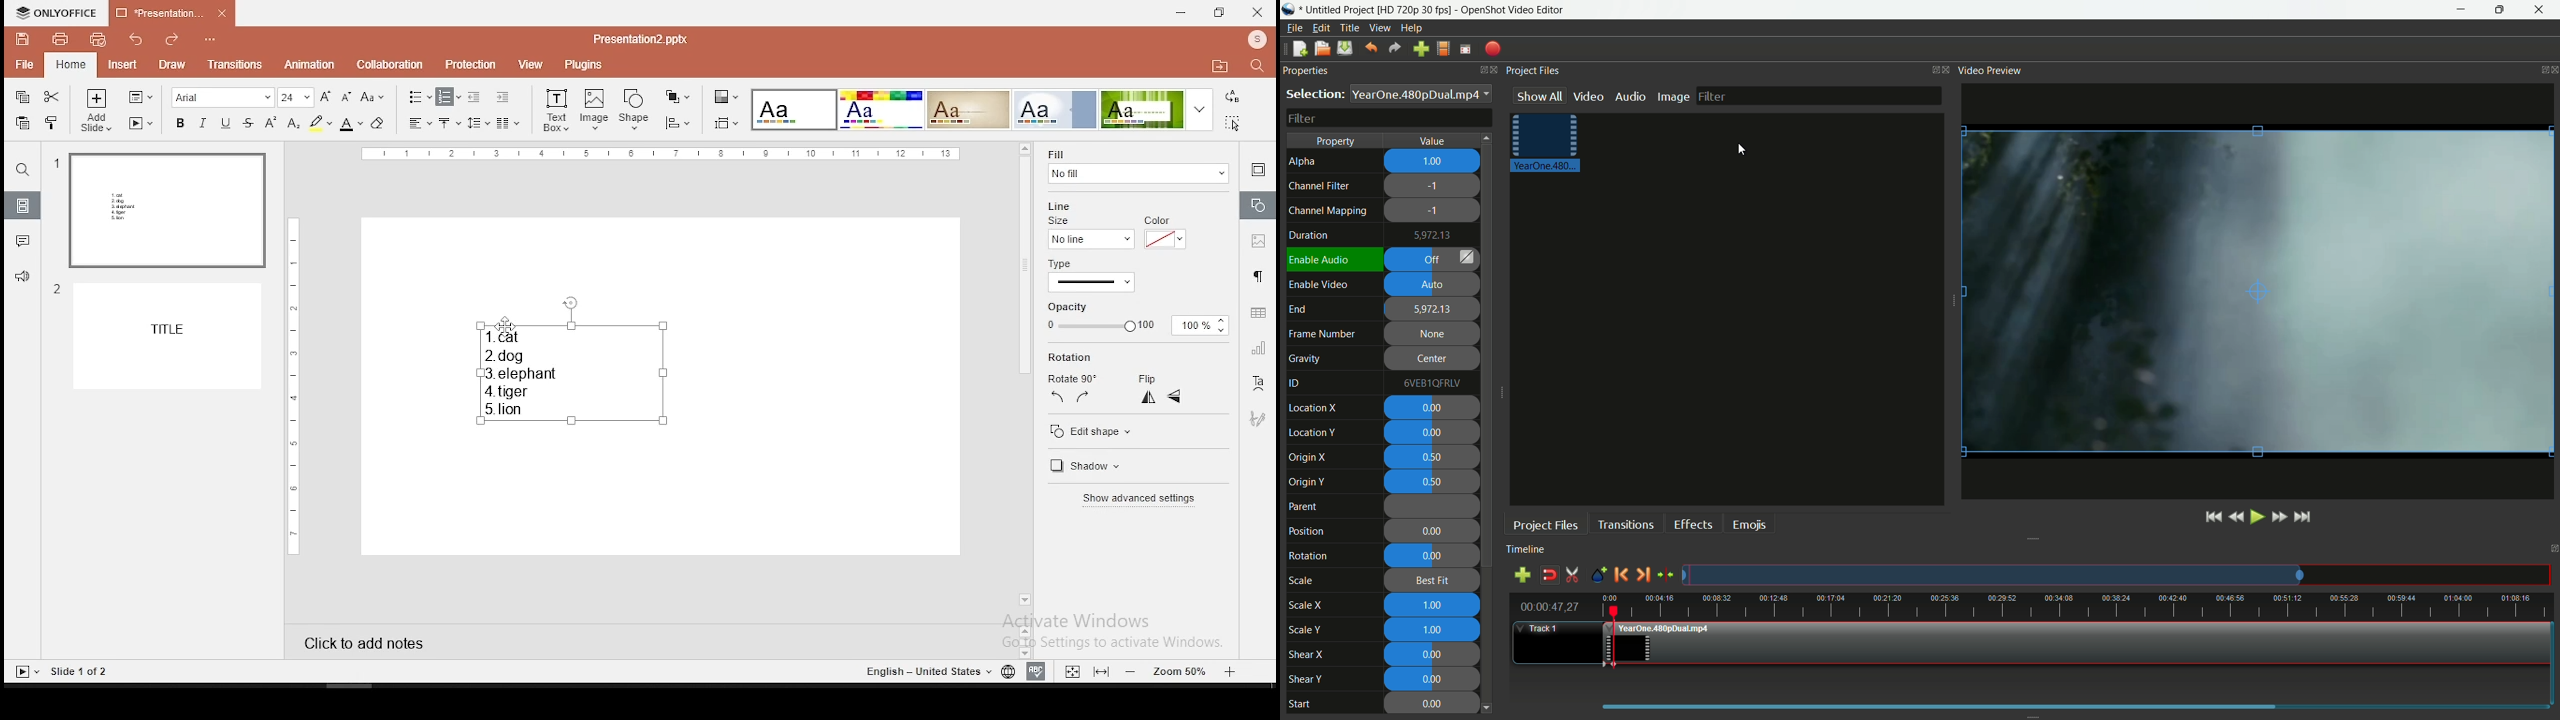 This screenshot has width=2576, height=728. What do you see at coordinates (1157, 109) in the screenshot?
I see `theme` at bounding box center [1157, 109].